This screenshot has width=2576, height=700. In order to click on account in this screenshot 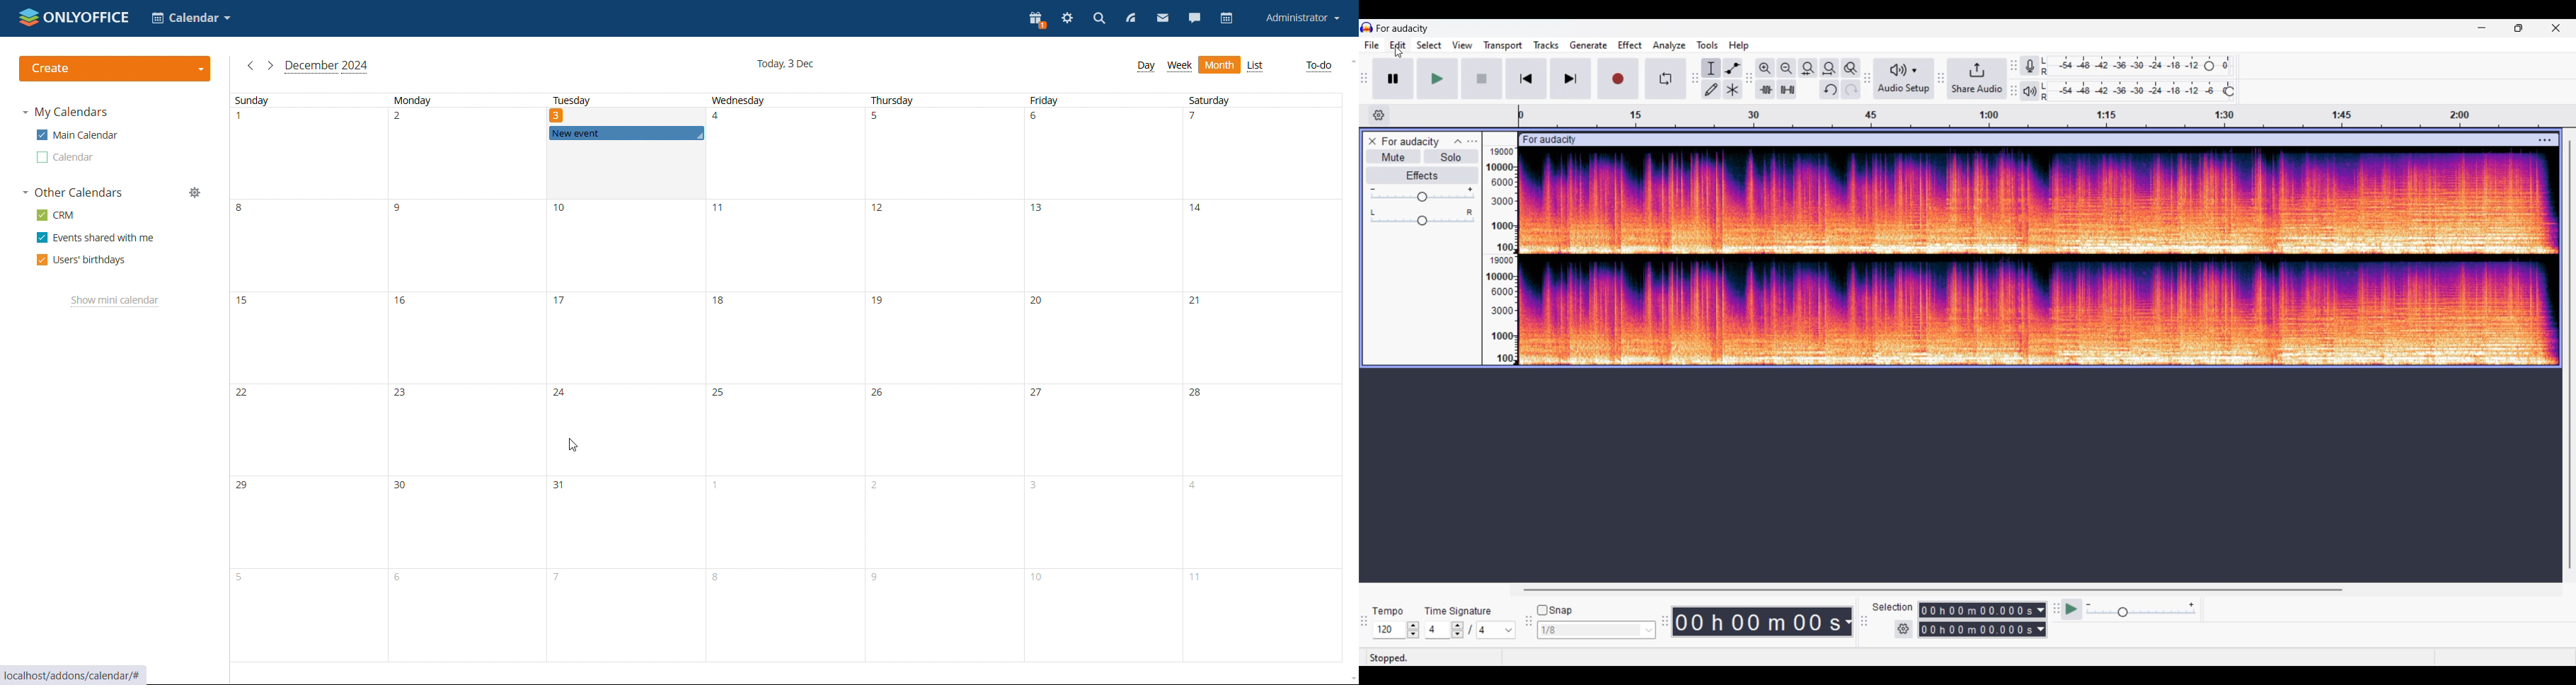, I will do `click(1302, 18)`.